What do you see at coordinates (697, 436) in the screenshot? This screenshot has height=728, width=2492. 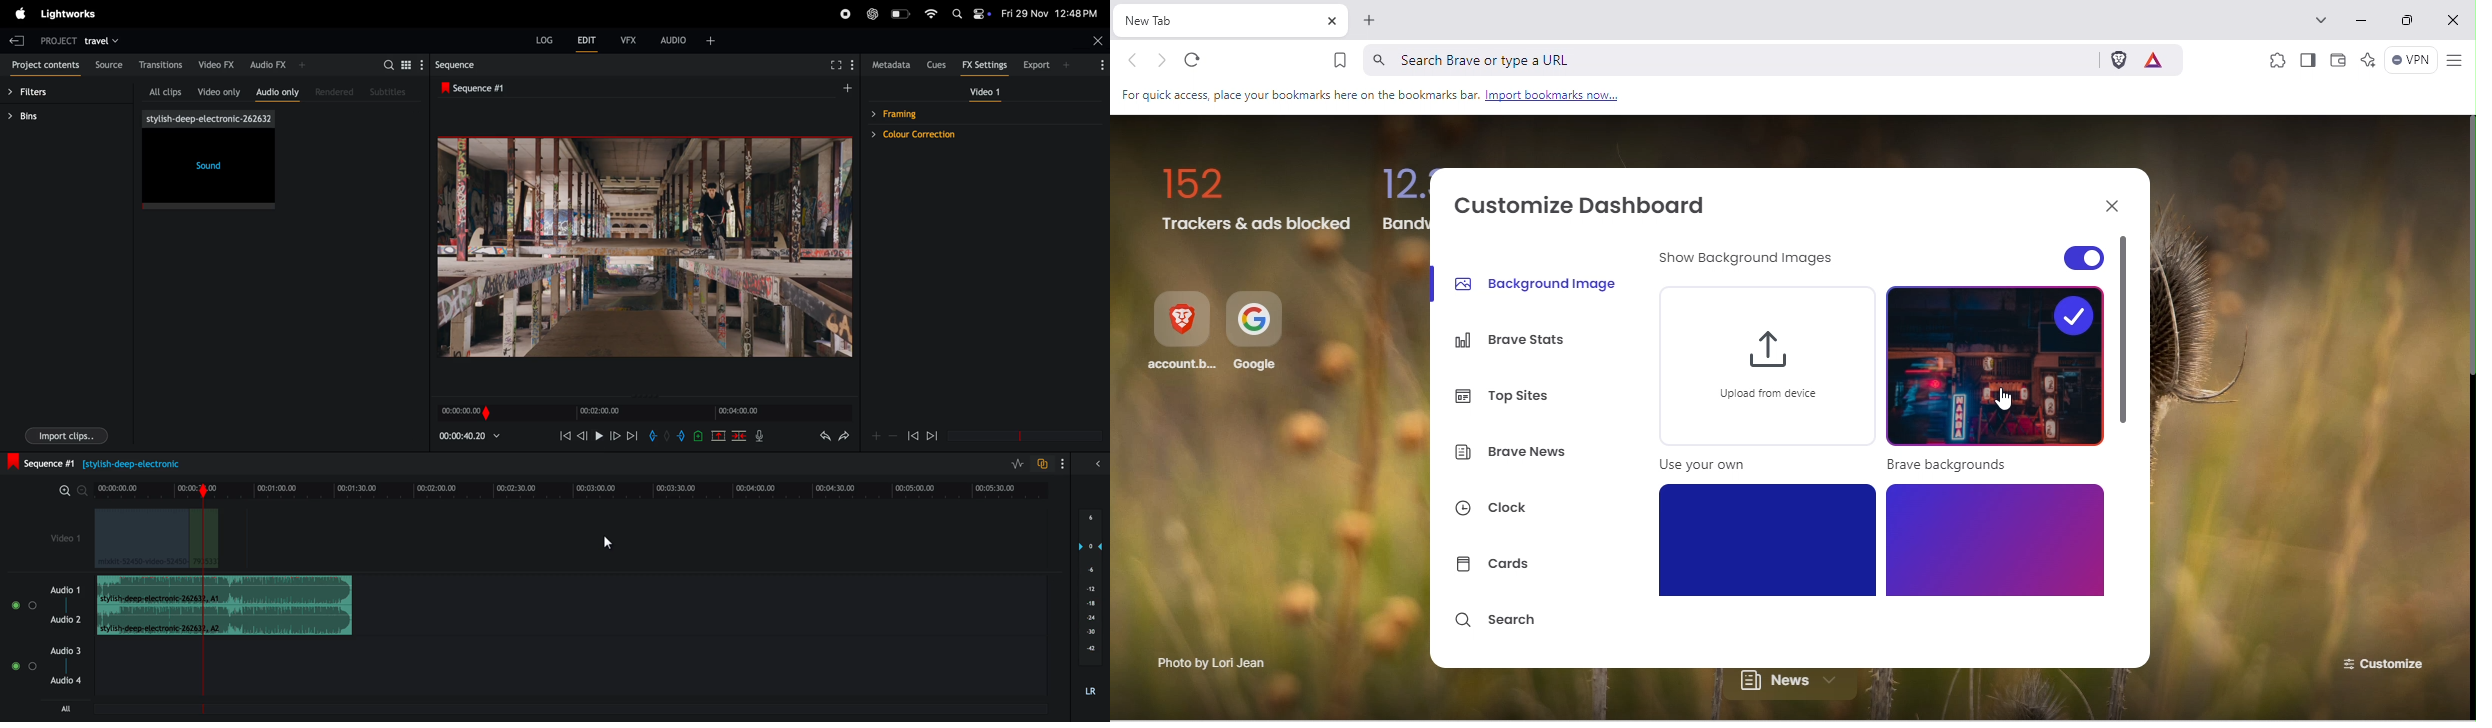 I see `add cue to current position` at bounding box center [697, 436].